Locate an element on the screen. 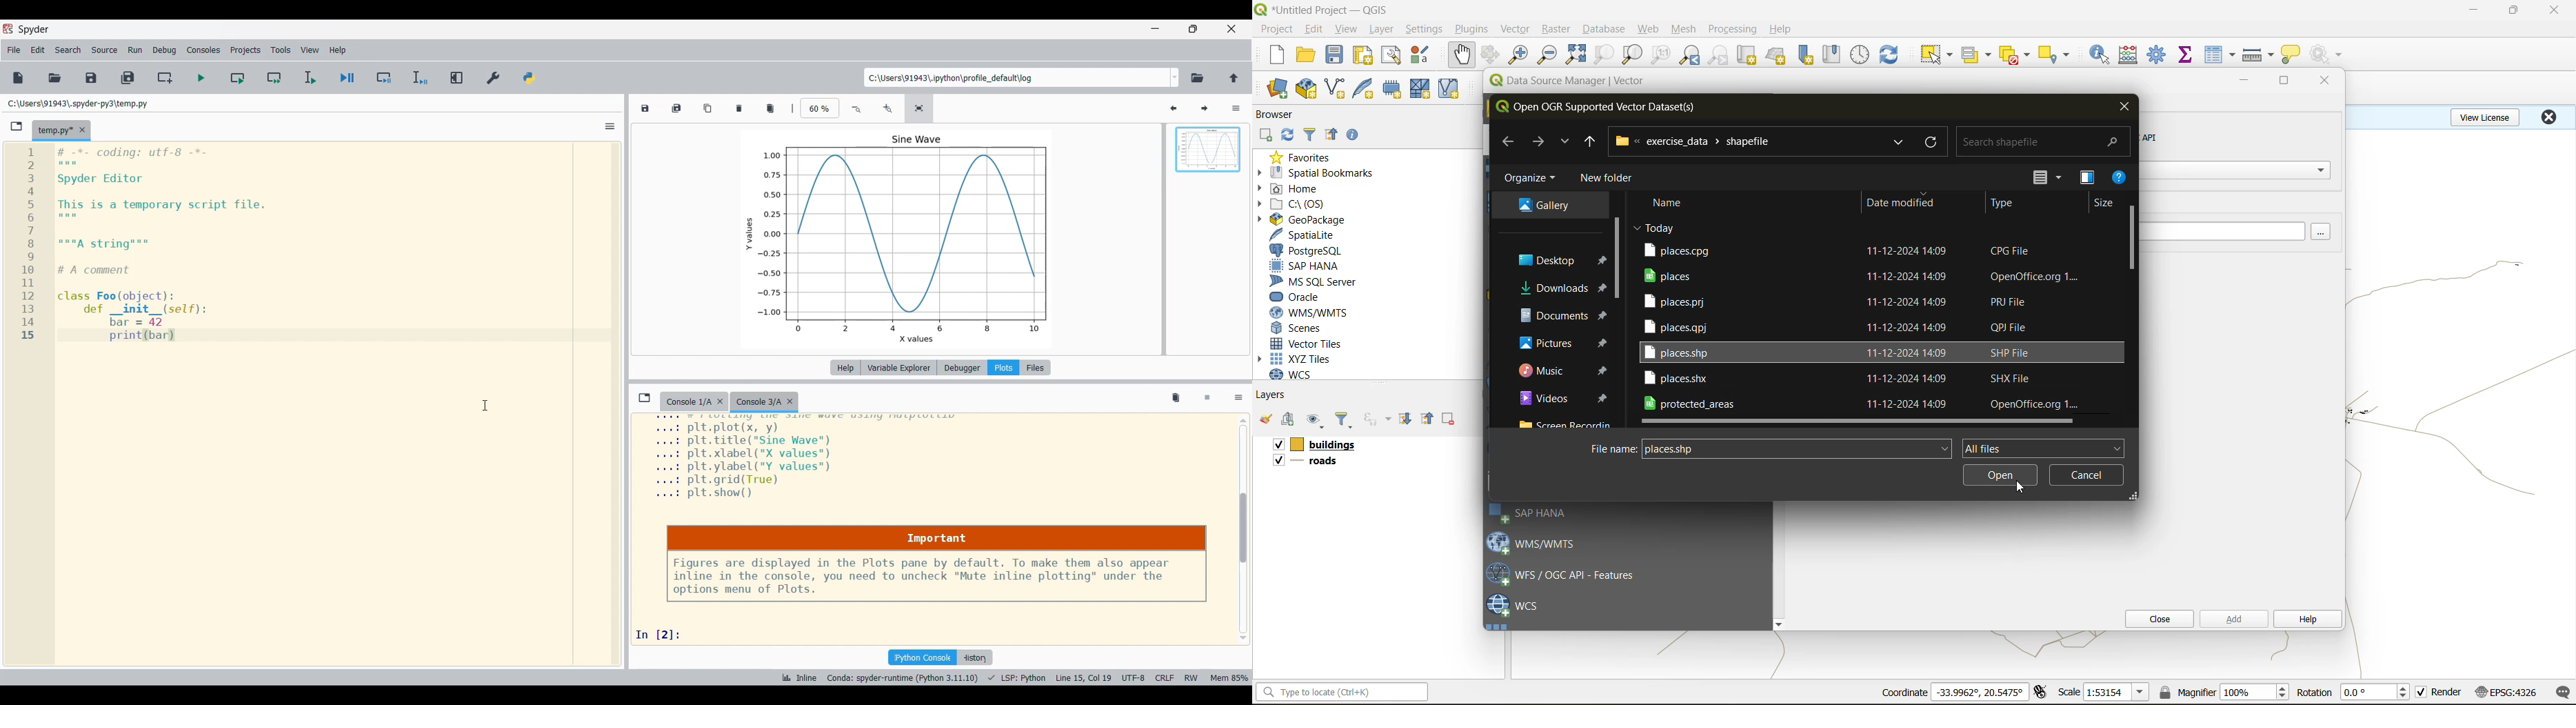  Files is located at coordinates (1036, 368).